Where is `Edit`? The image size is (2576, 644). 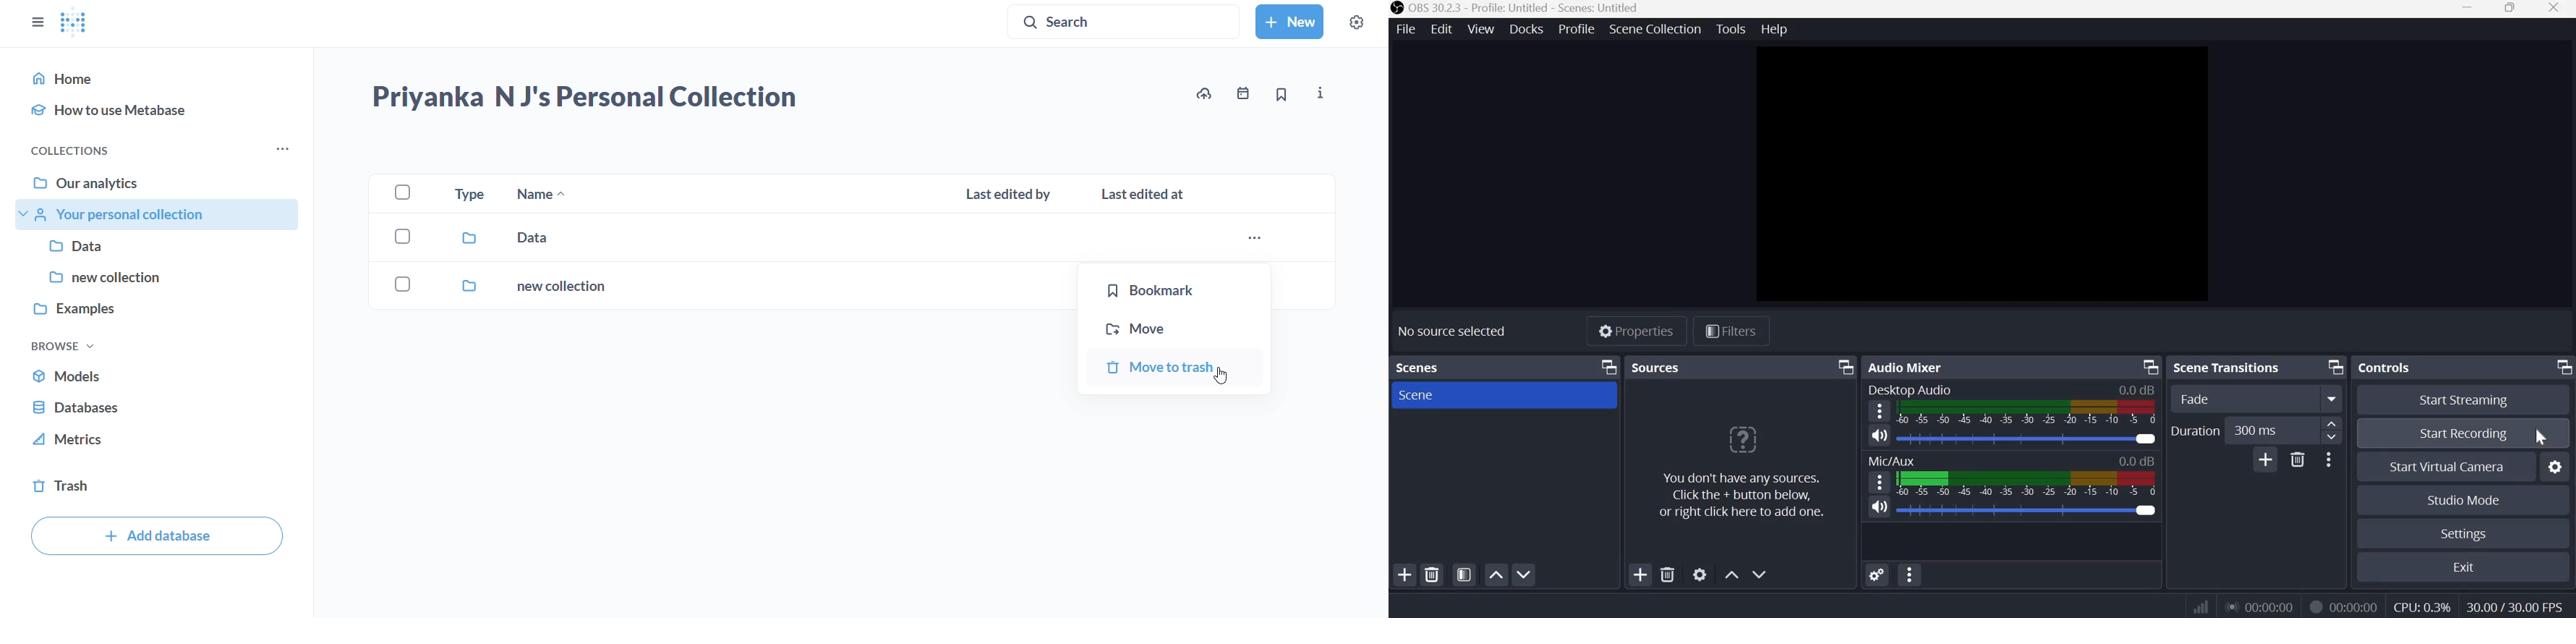 Edit is located at coordinates (1441, 30).